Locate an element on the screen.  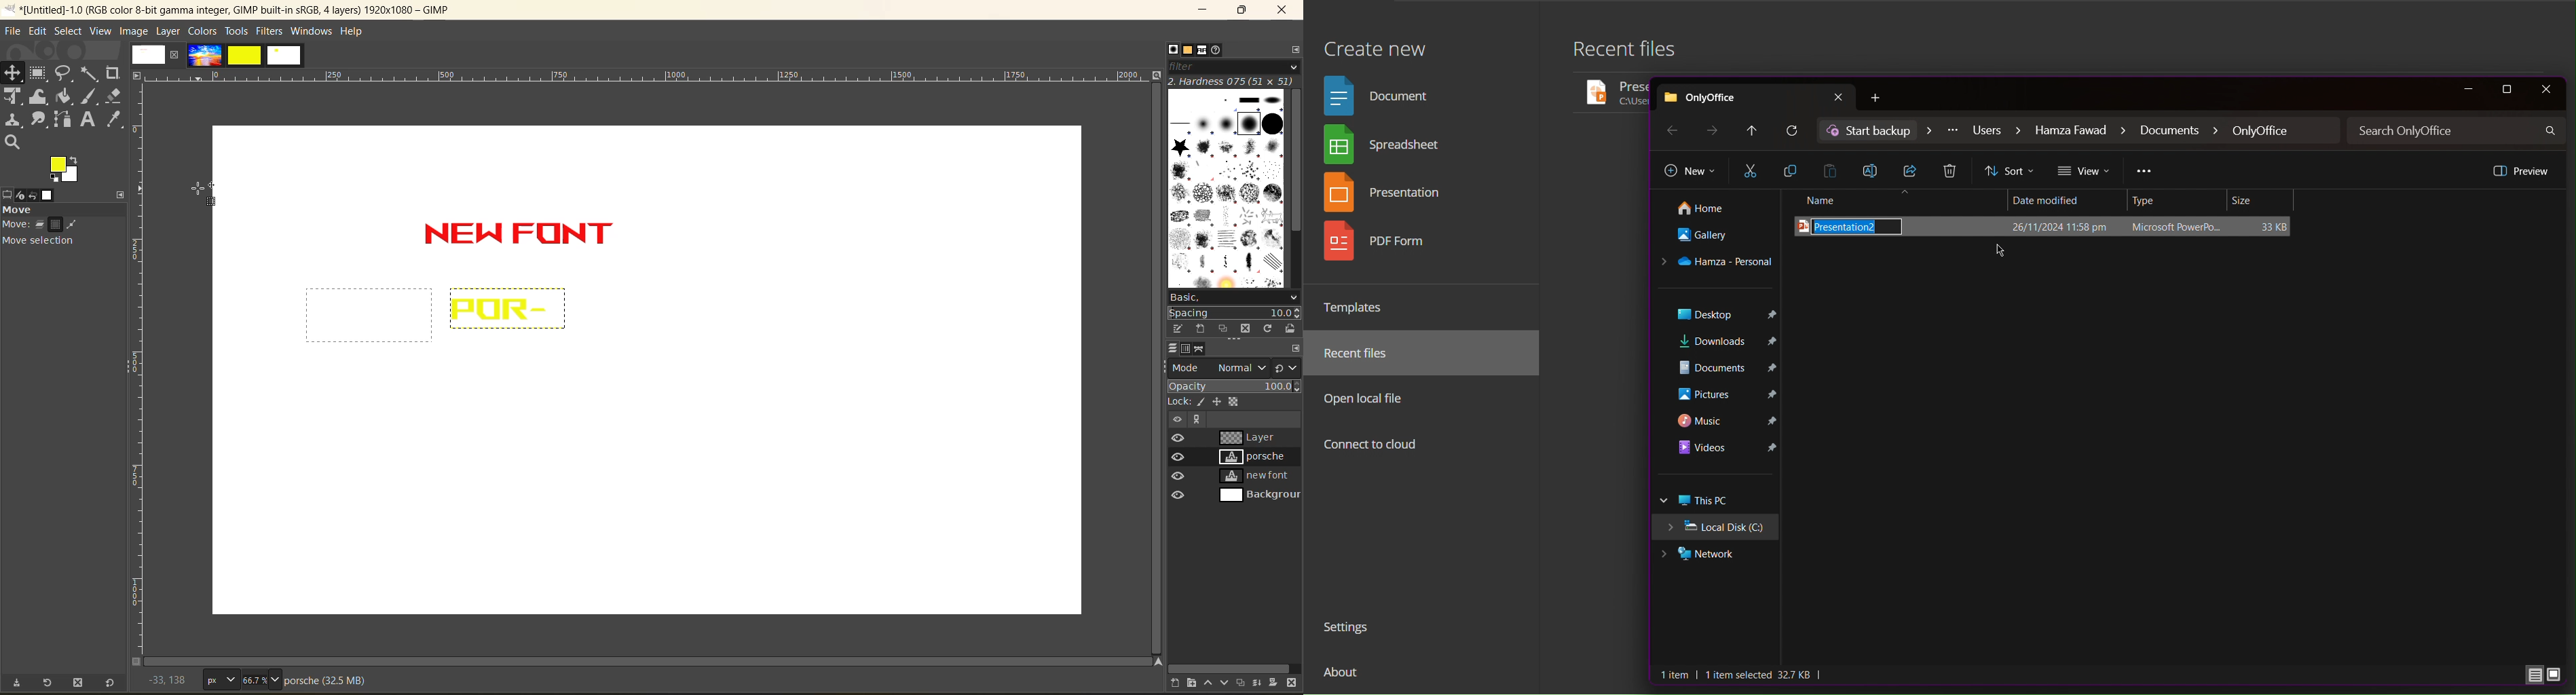
paths is located at coordinates (1206, 349).